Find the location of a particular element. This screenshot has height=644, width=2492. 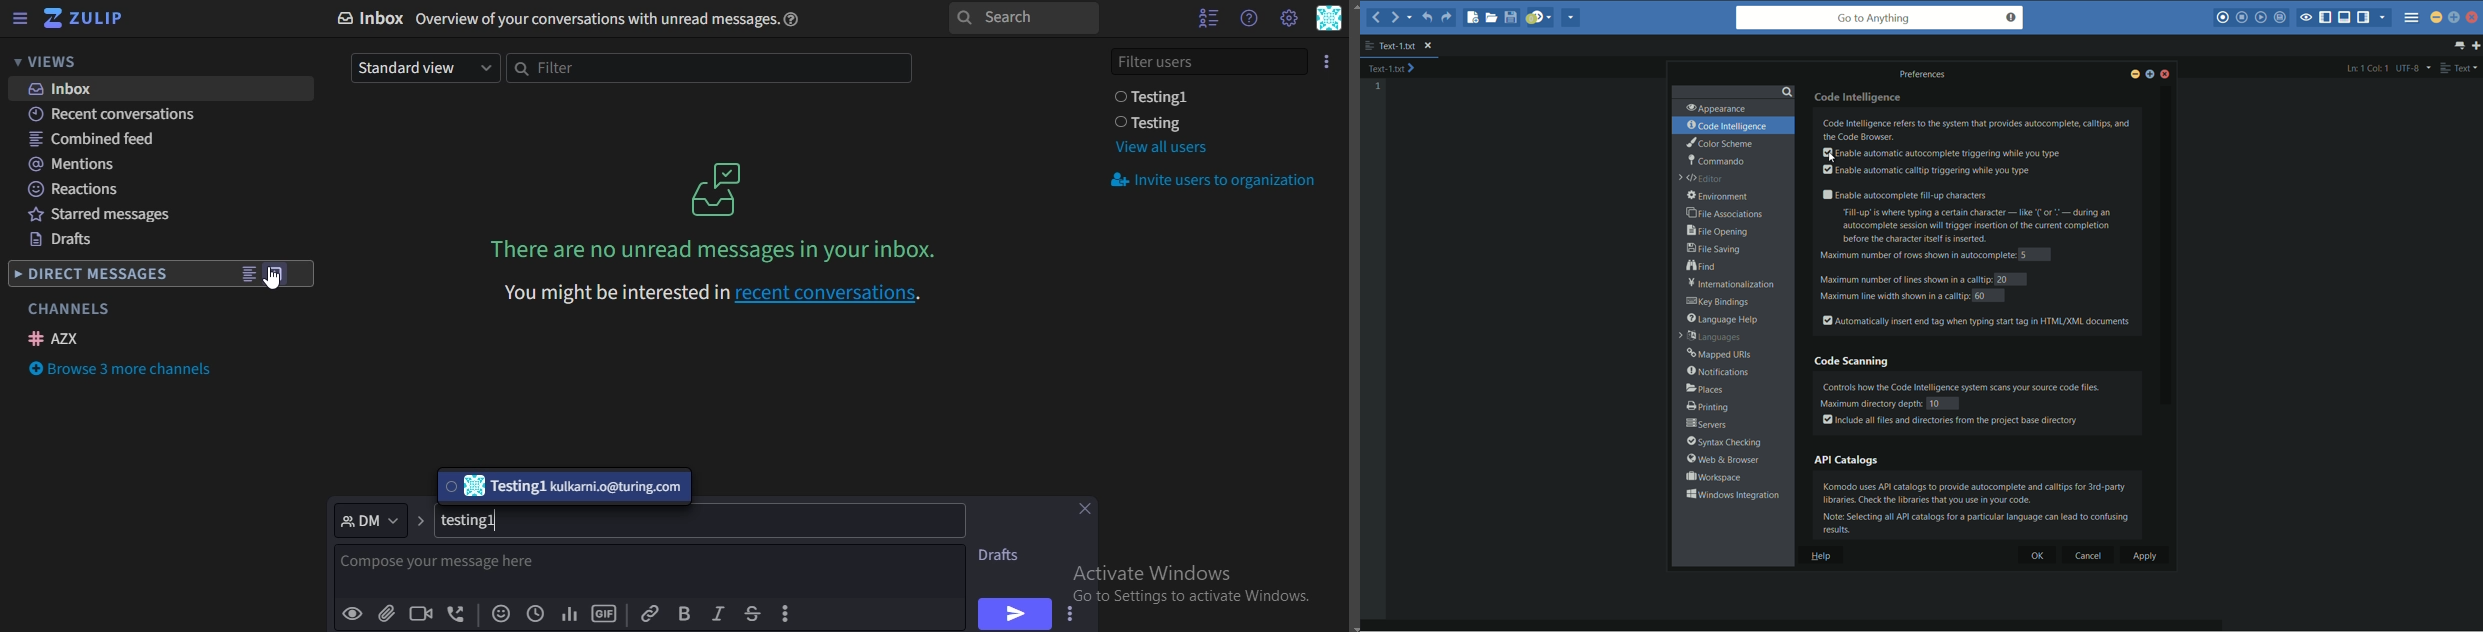

link is located at coordinates (649, 612).